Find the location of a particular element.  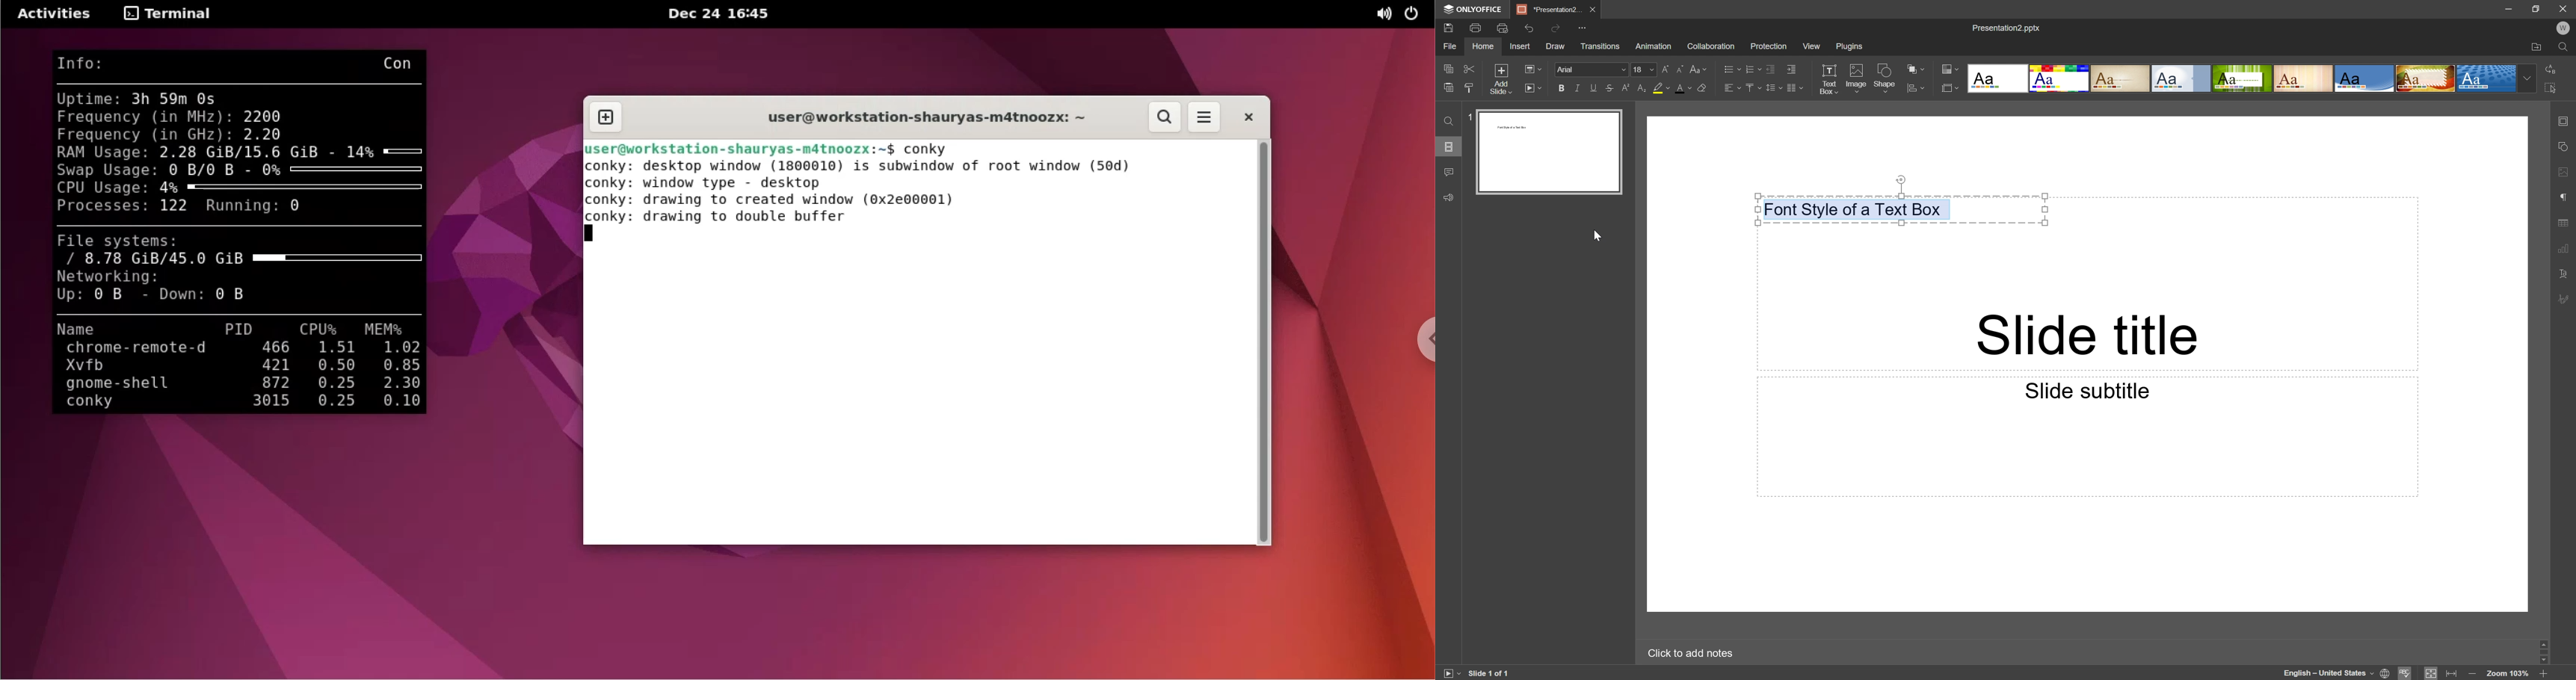

Undo is located at coordinates (1532, 27).